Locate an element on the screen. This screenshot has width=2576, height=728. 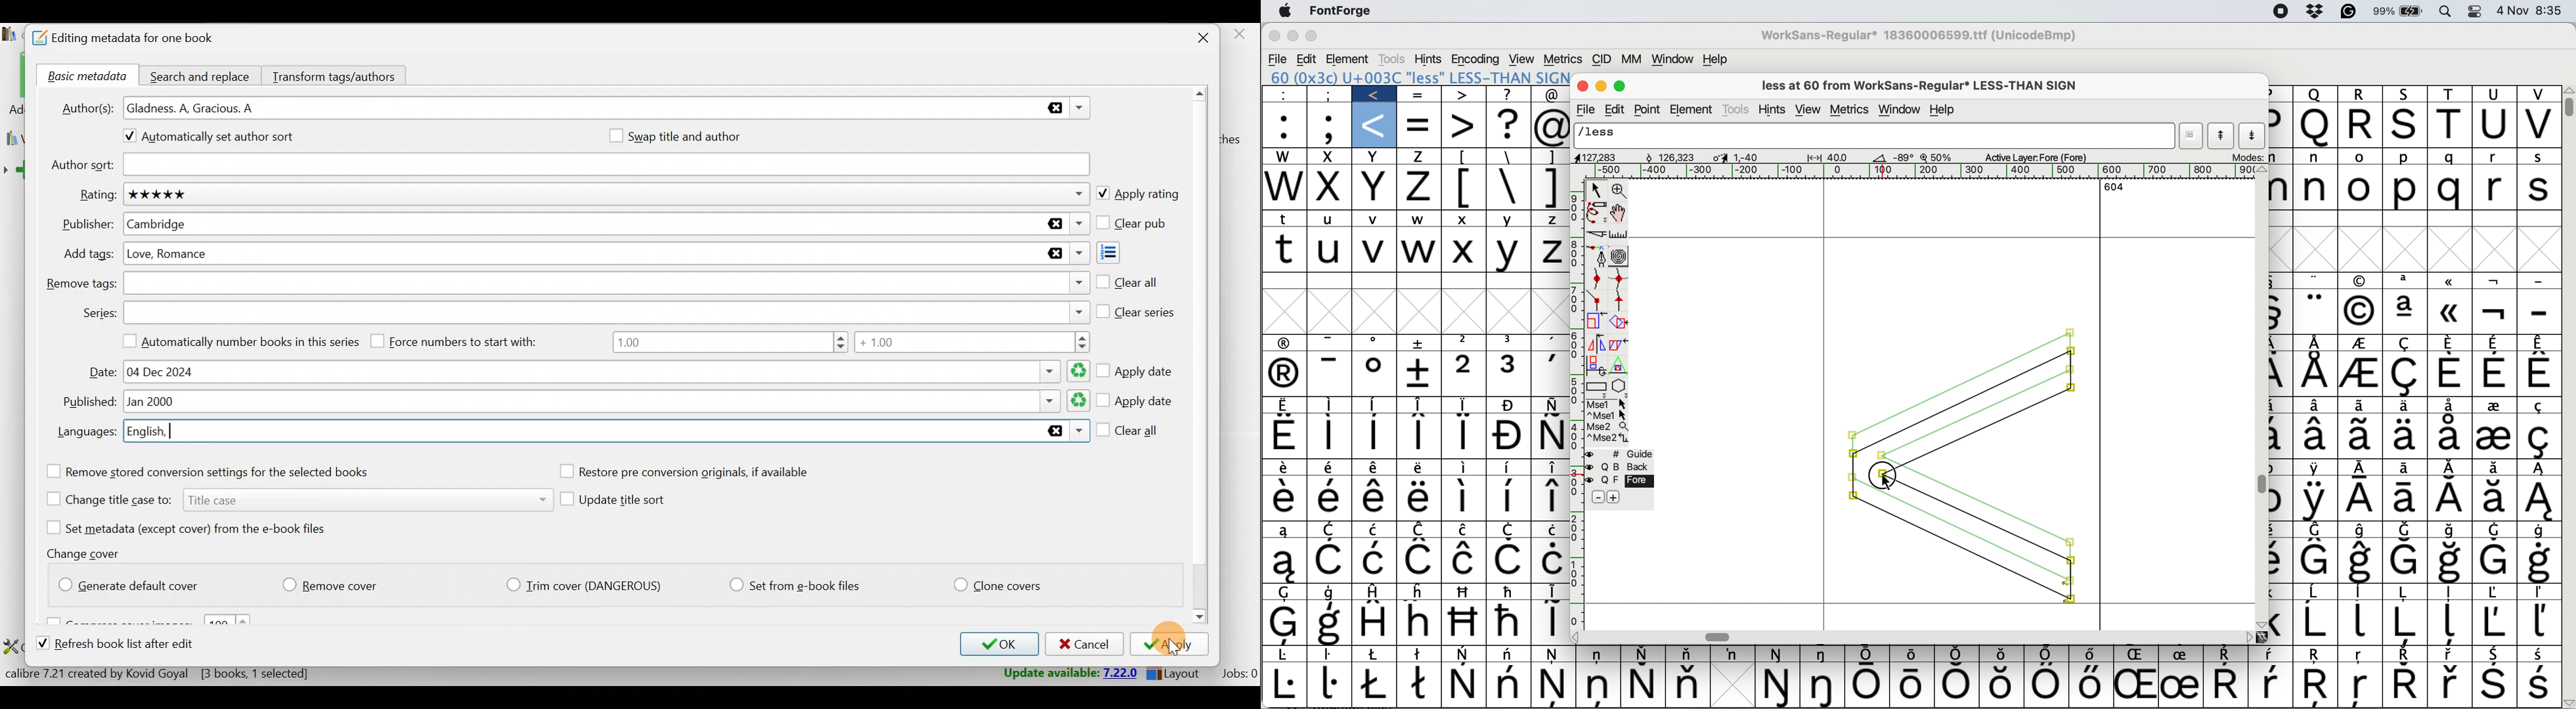
metrics is located at coordinates (1850, 110).